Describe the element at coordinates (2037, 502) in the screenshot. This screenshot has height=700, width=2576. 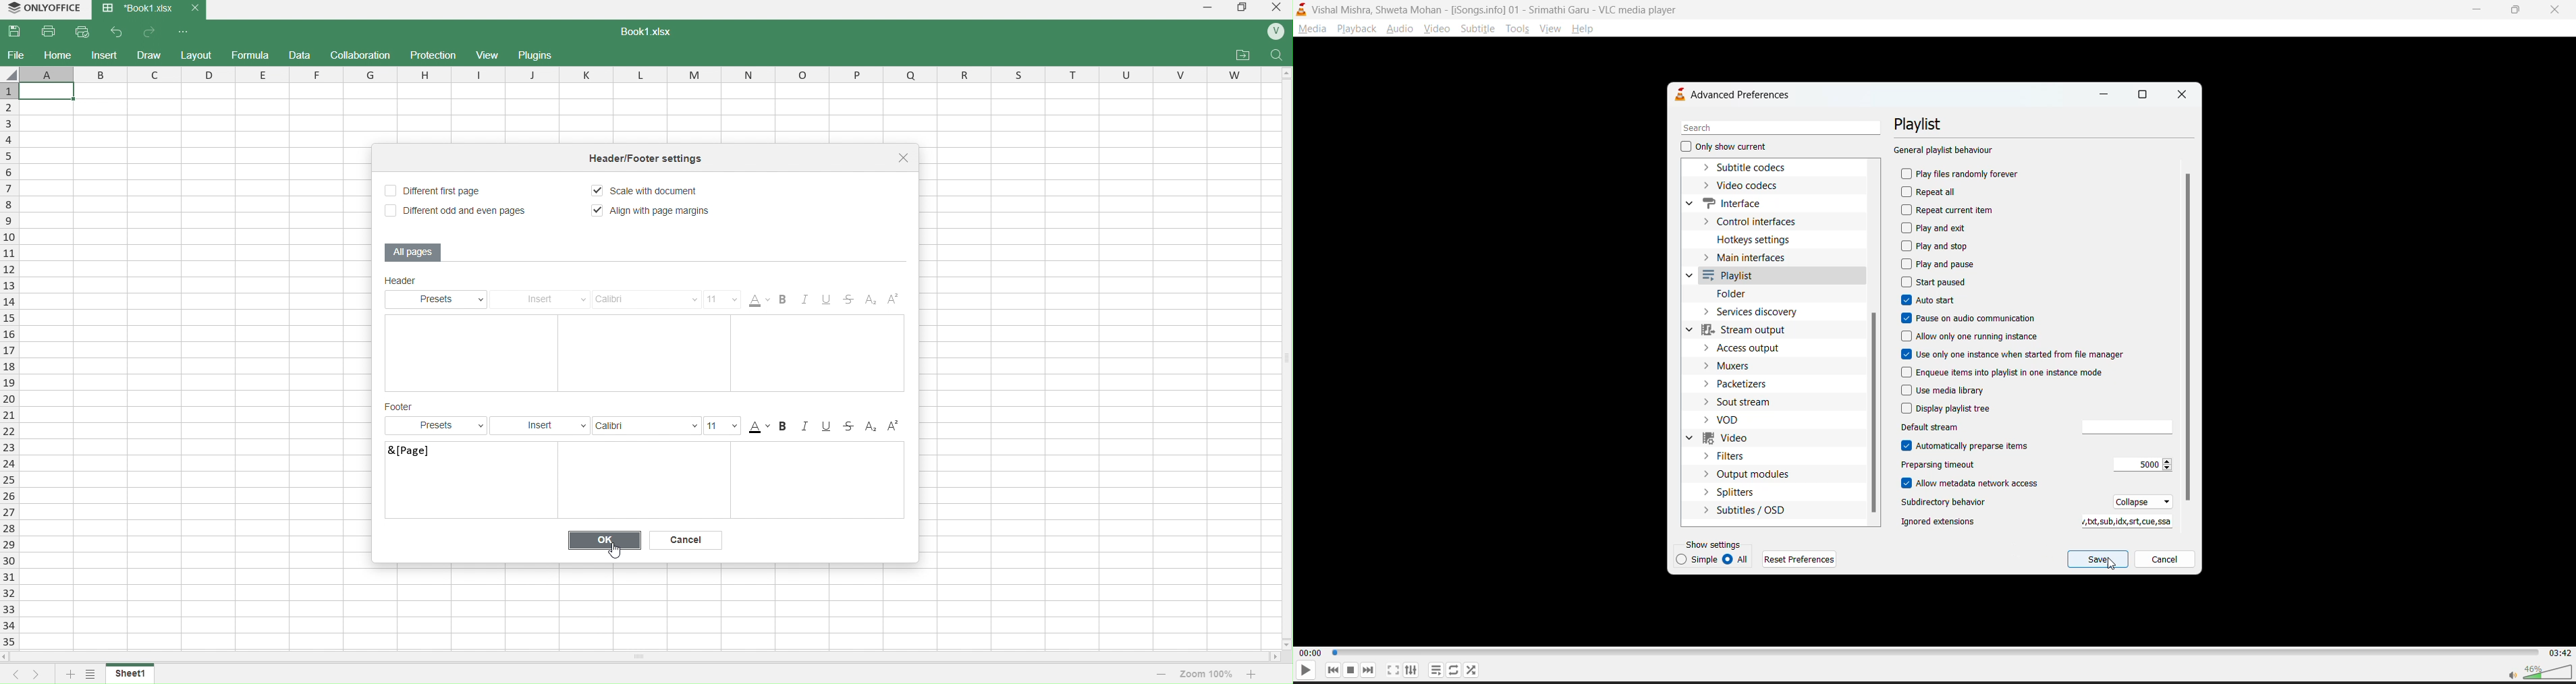
I see `subdirectory behaviour` at that location.